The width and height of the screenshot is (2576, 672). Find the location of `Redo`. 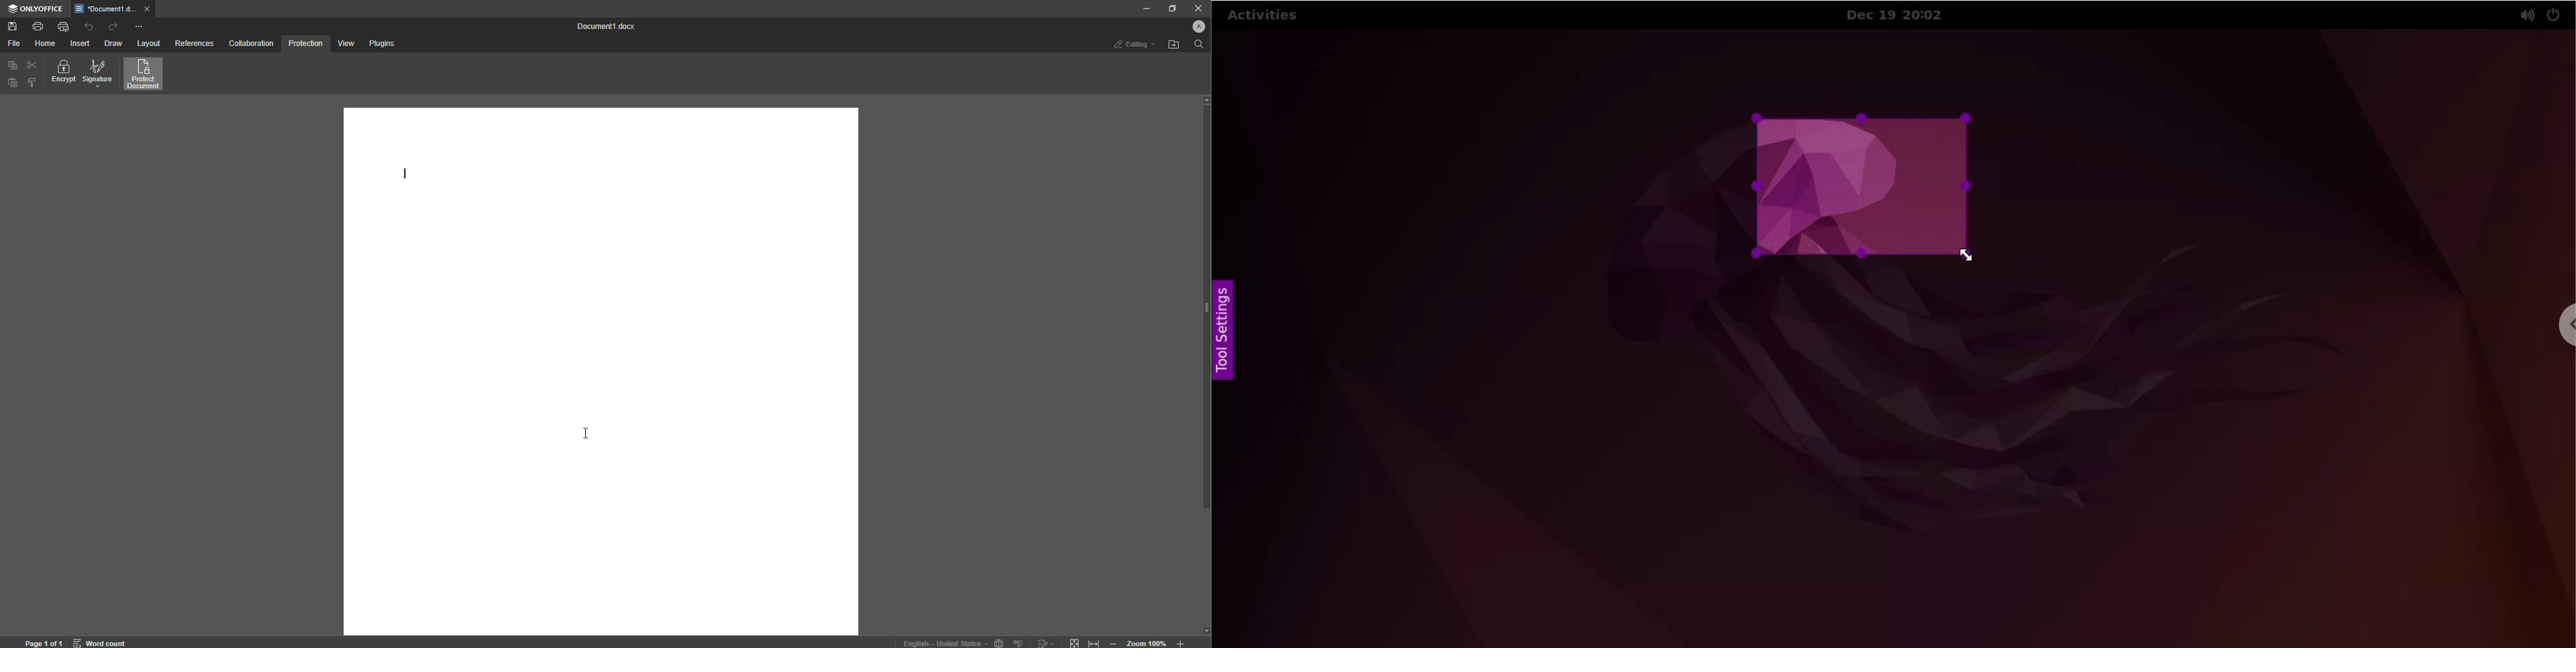

Redo is located at coordinates (112, 26).